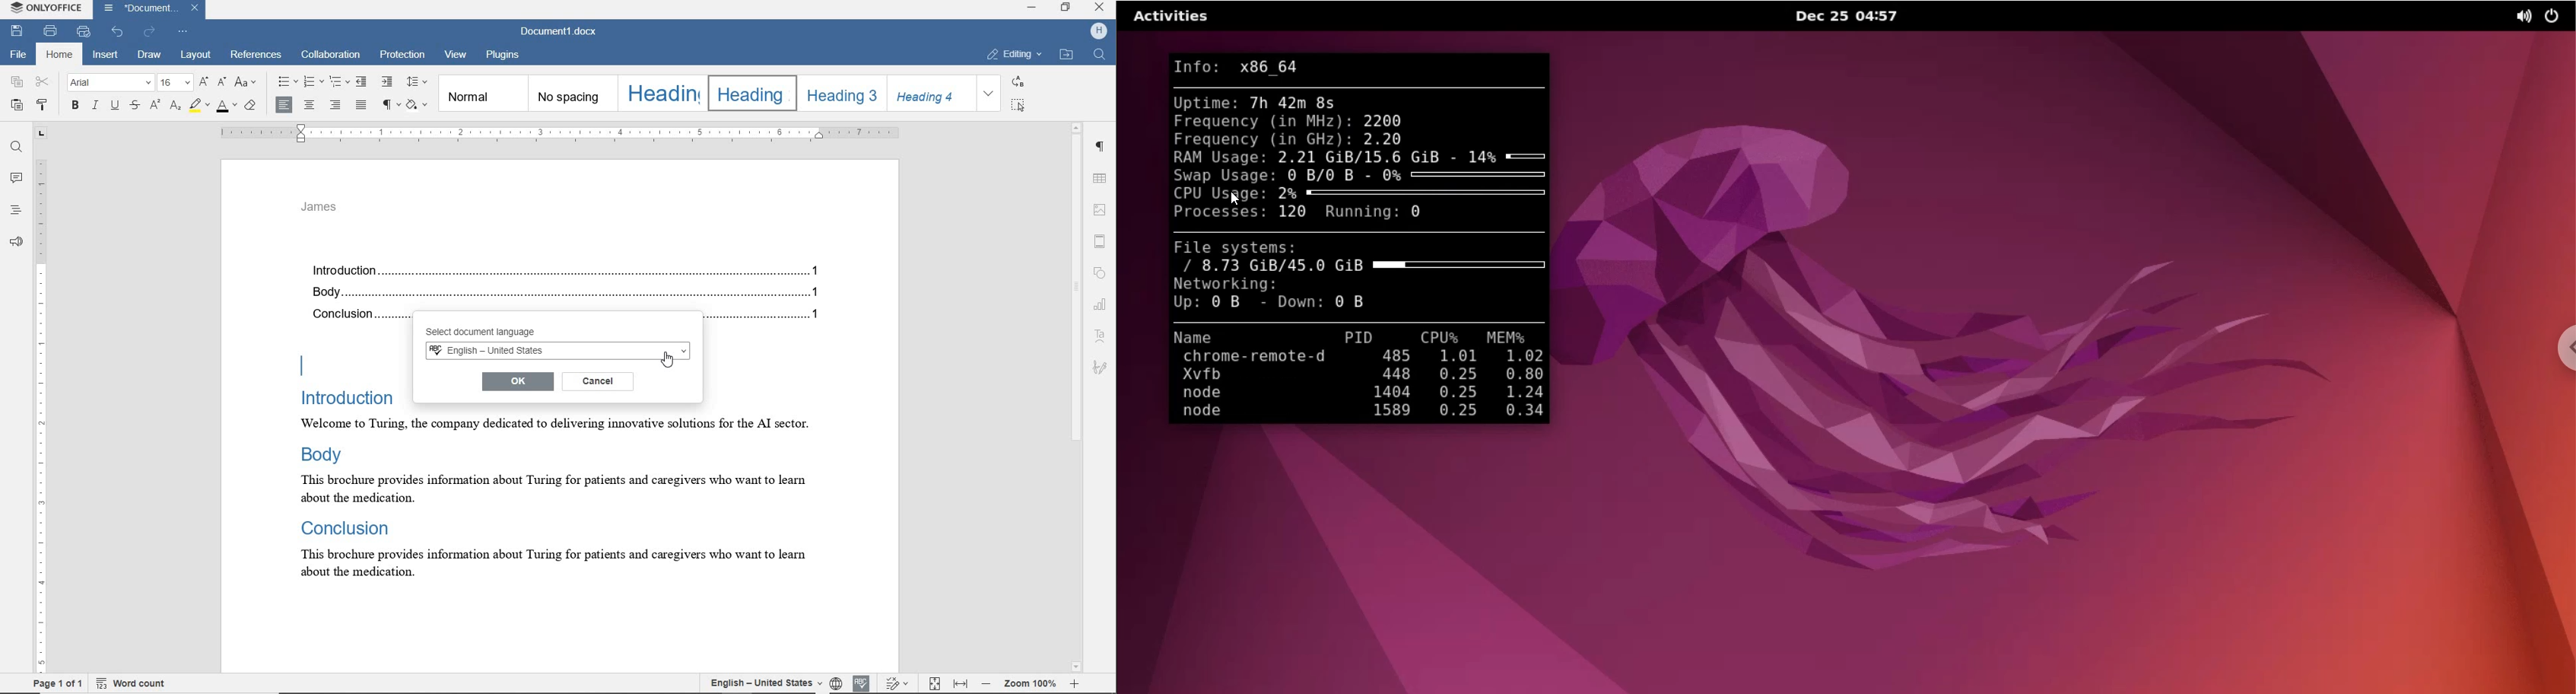 The height and width of the screenshot is (700, 2576). What do you see at coordinates (196, 56) in the screenshot?
I see `layout` at bounding box center [196, 56].